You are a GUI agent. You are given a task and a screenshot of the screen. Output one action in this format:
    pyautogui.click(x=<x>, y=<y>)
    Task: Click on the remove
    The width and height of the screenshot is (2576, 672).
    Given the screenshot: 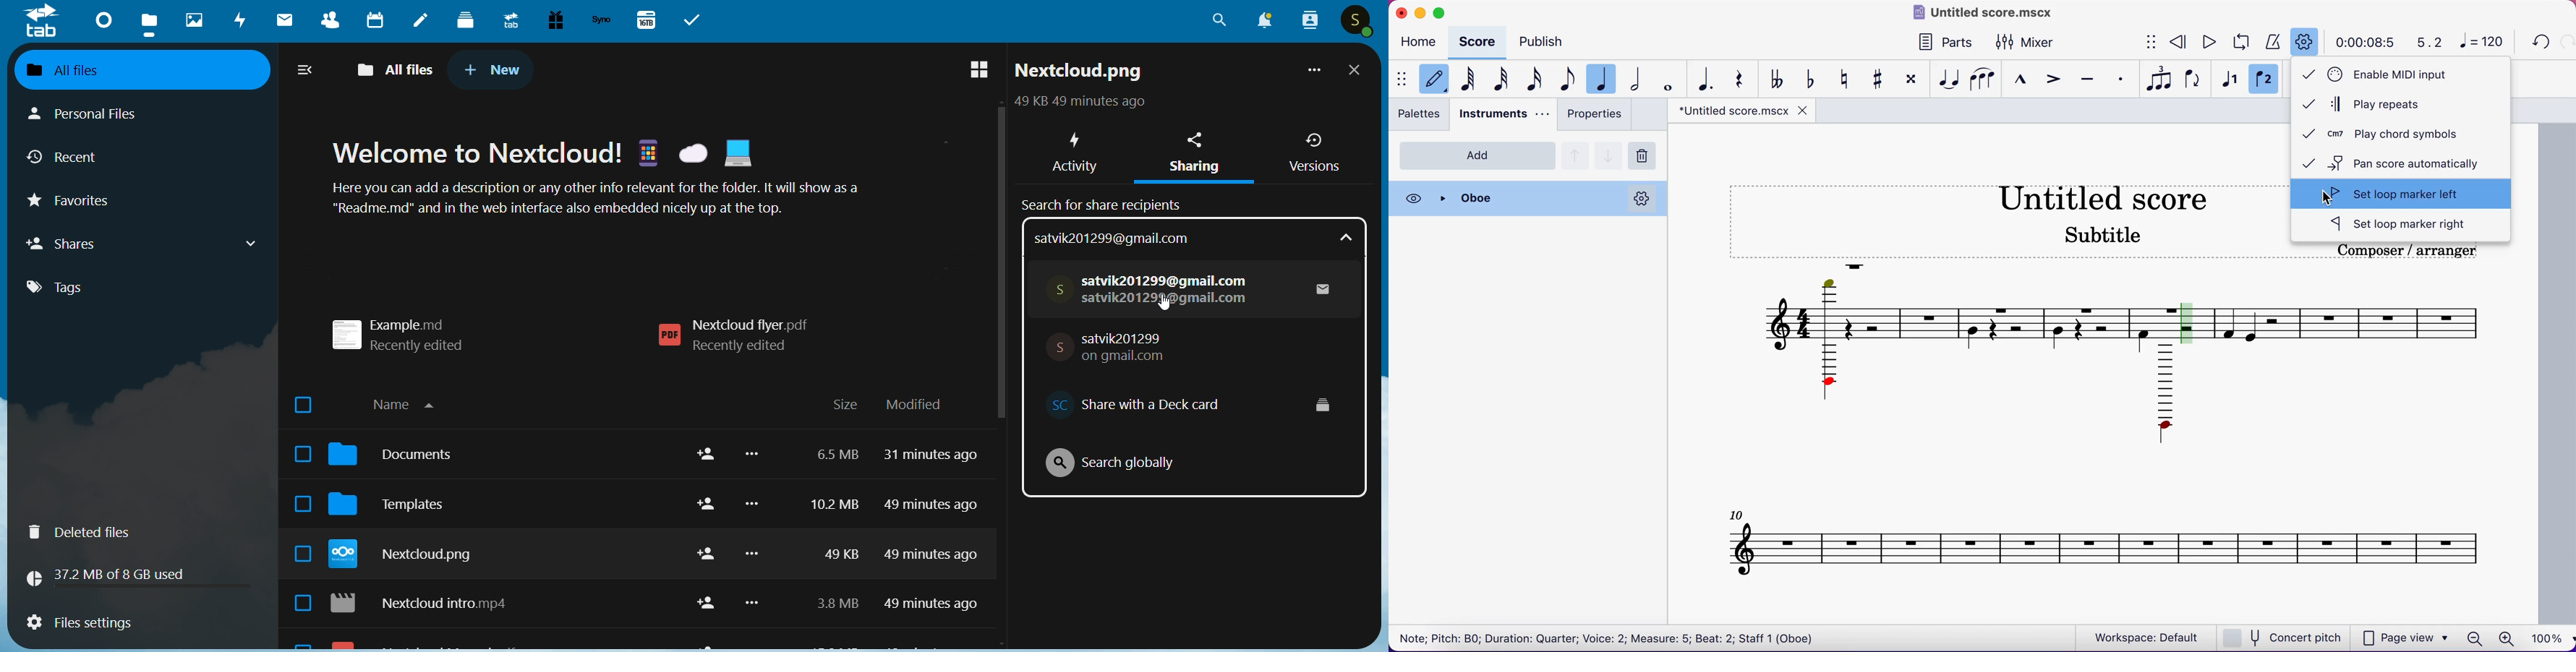 What is the action you would take?
    pyautogui.click(x=1646, y=156)
    